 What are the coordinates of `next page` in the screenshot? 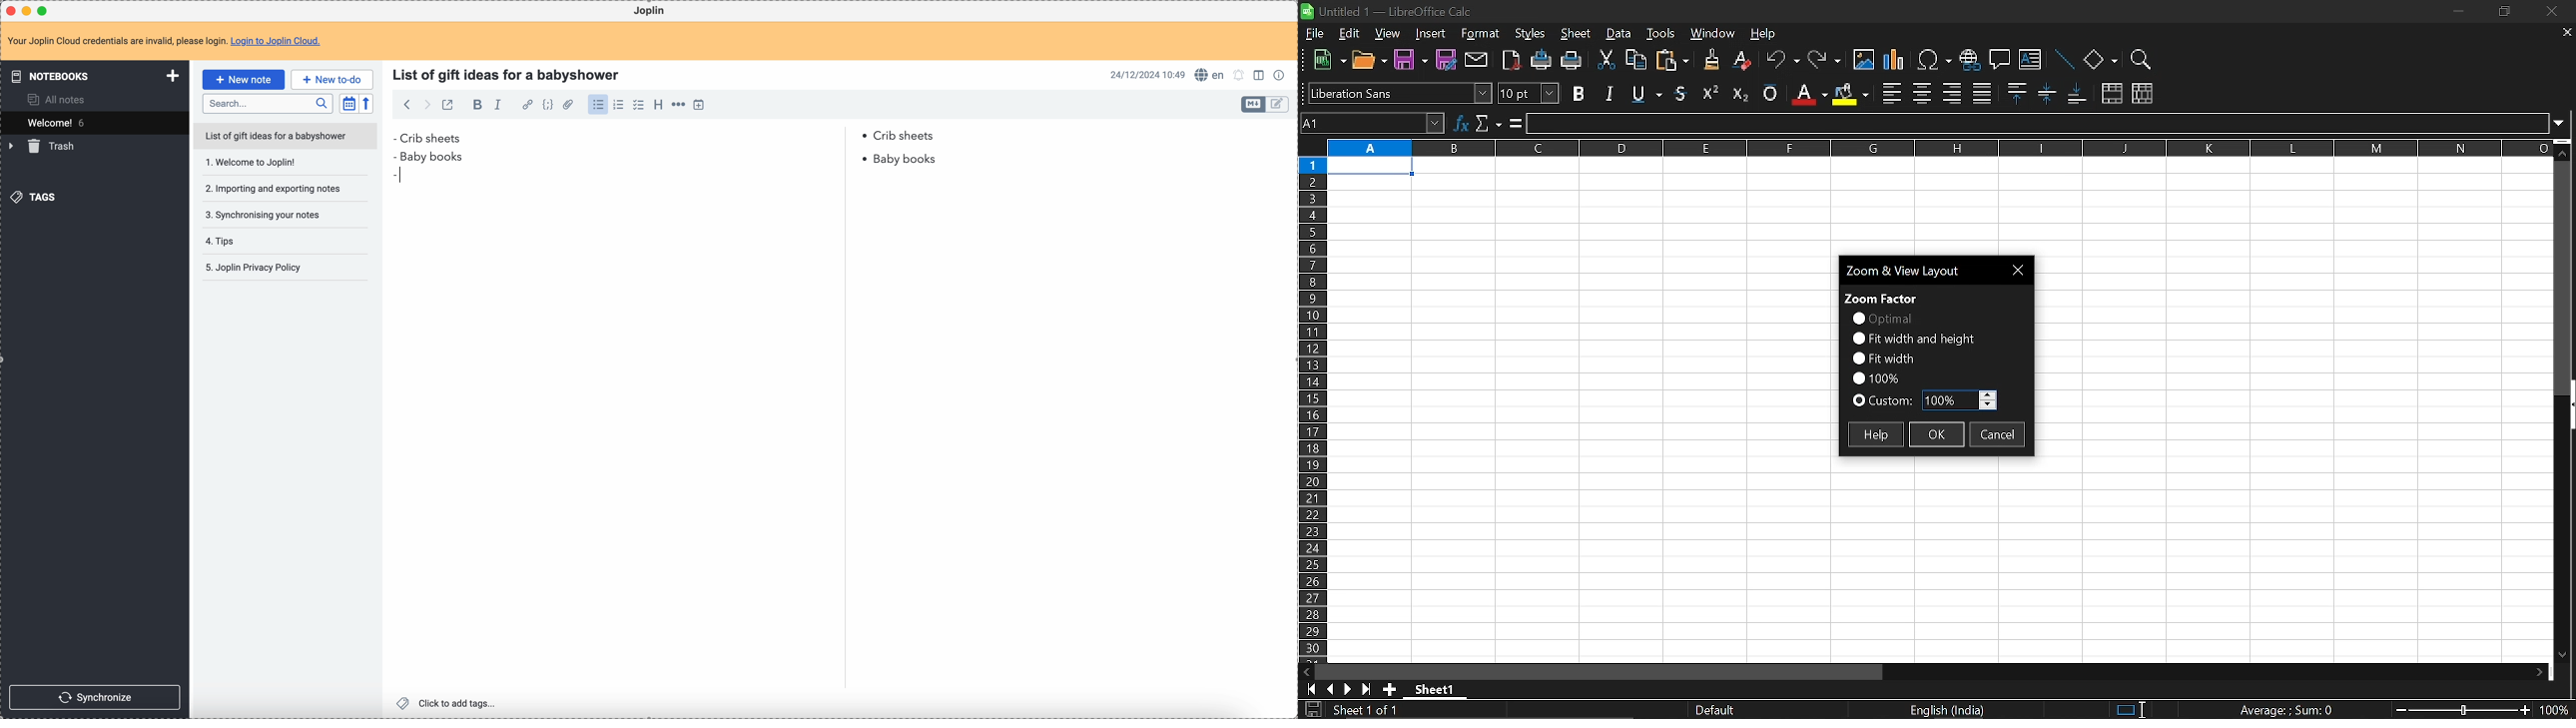 It's located at (1348, 690).